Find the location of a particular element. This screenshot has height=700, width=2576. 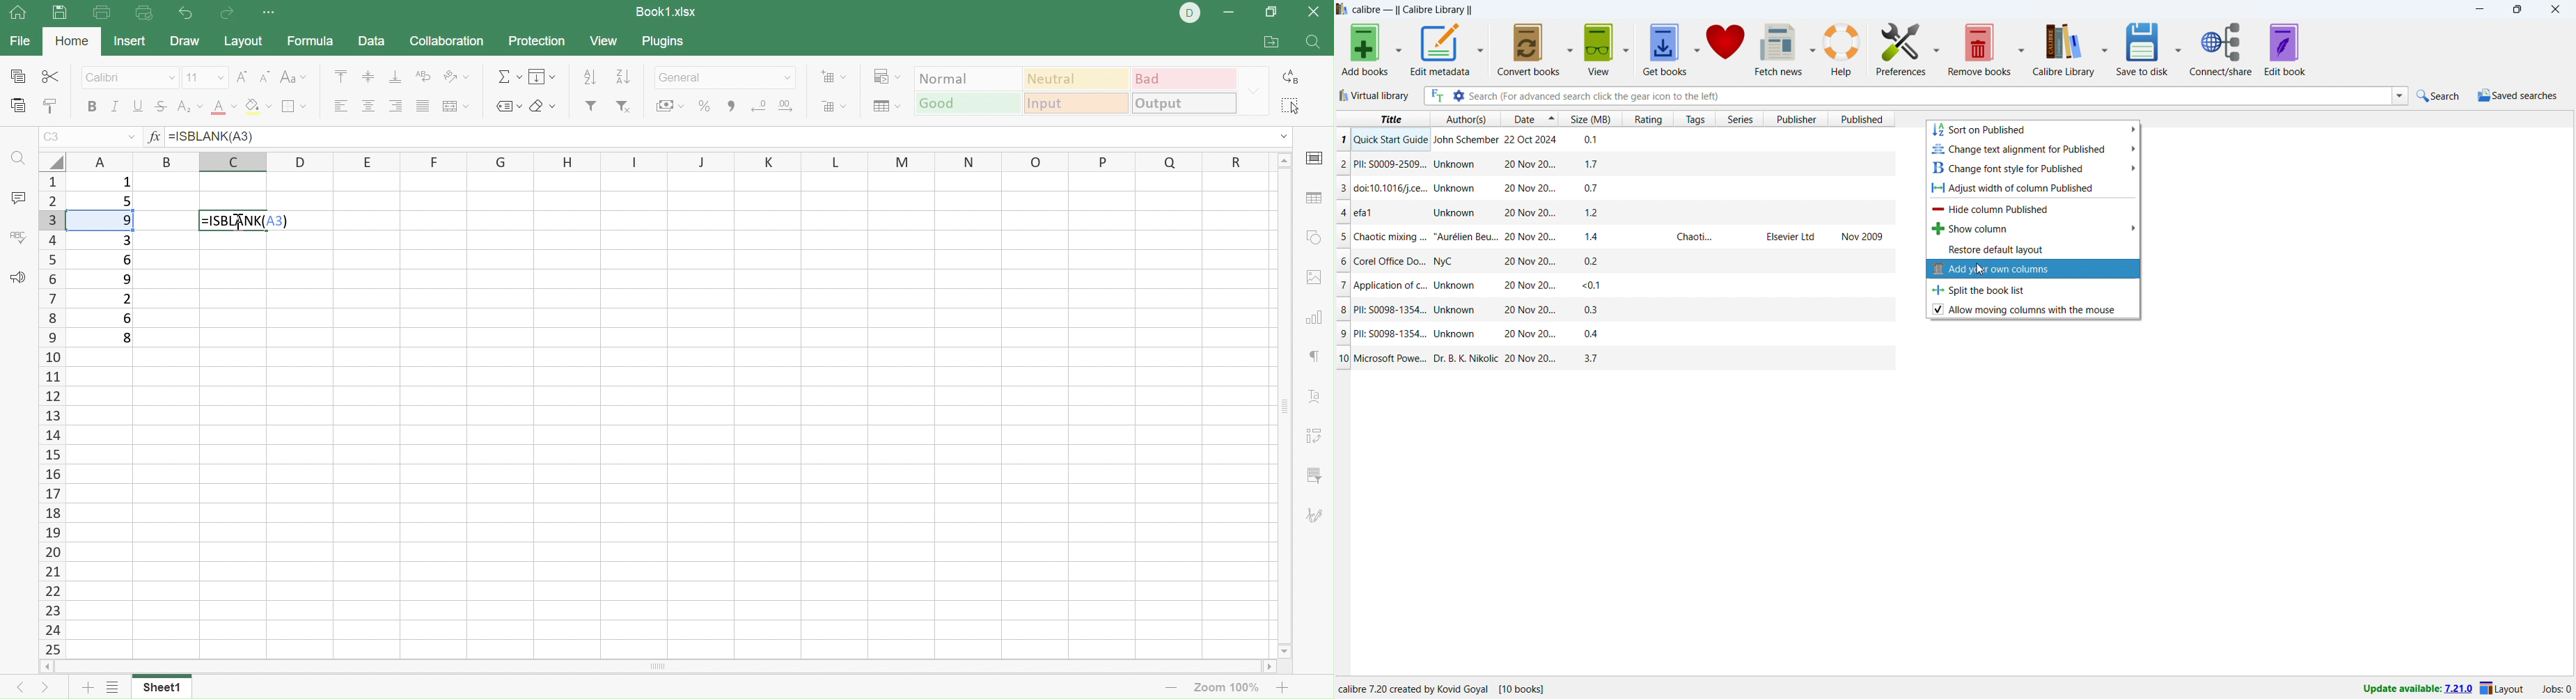

Zoom in is located at coordinates (1287, 688).